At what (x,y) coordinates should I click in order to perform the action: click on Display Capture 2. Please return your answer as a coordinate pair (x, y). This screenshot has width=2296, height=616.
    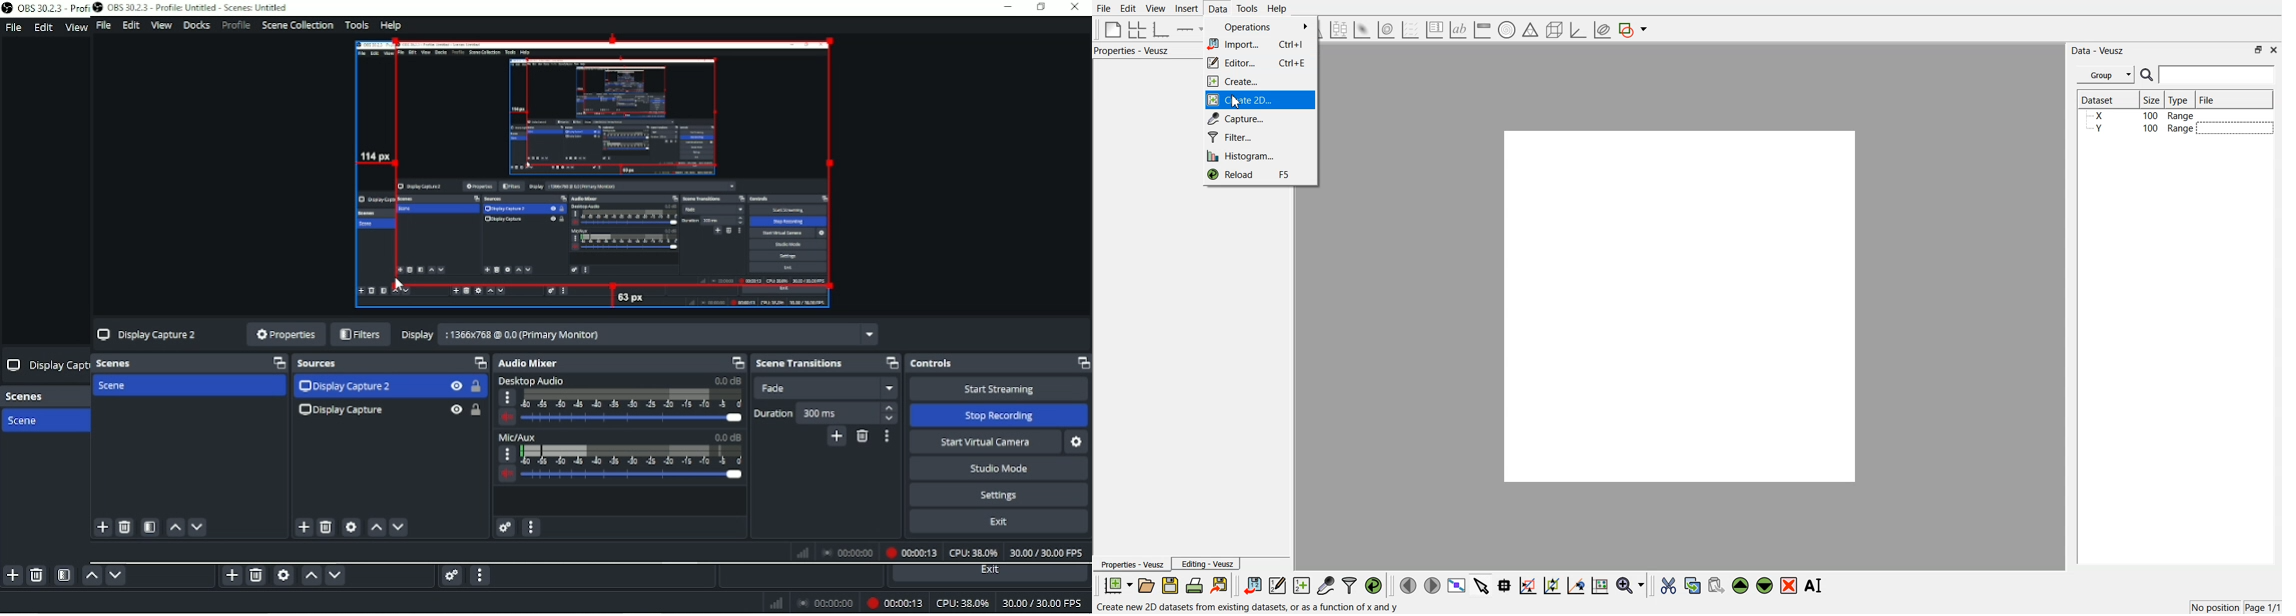
    Looking at the image, I should click on (348, 387).